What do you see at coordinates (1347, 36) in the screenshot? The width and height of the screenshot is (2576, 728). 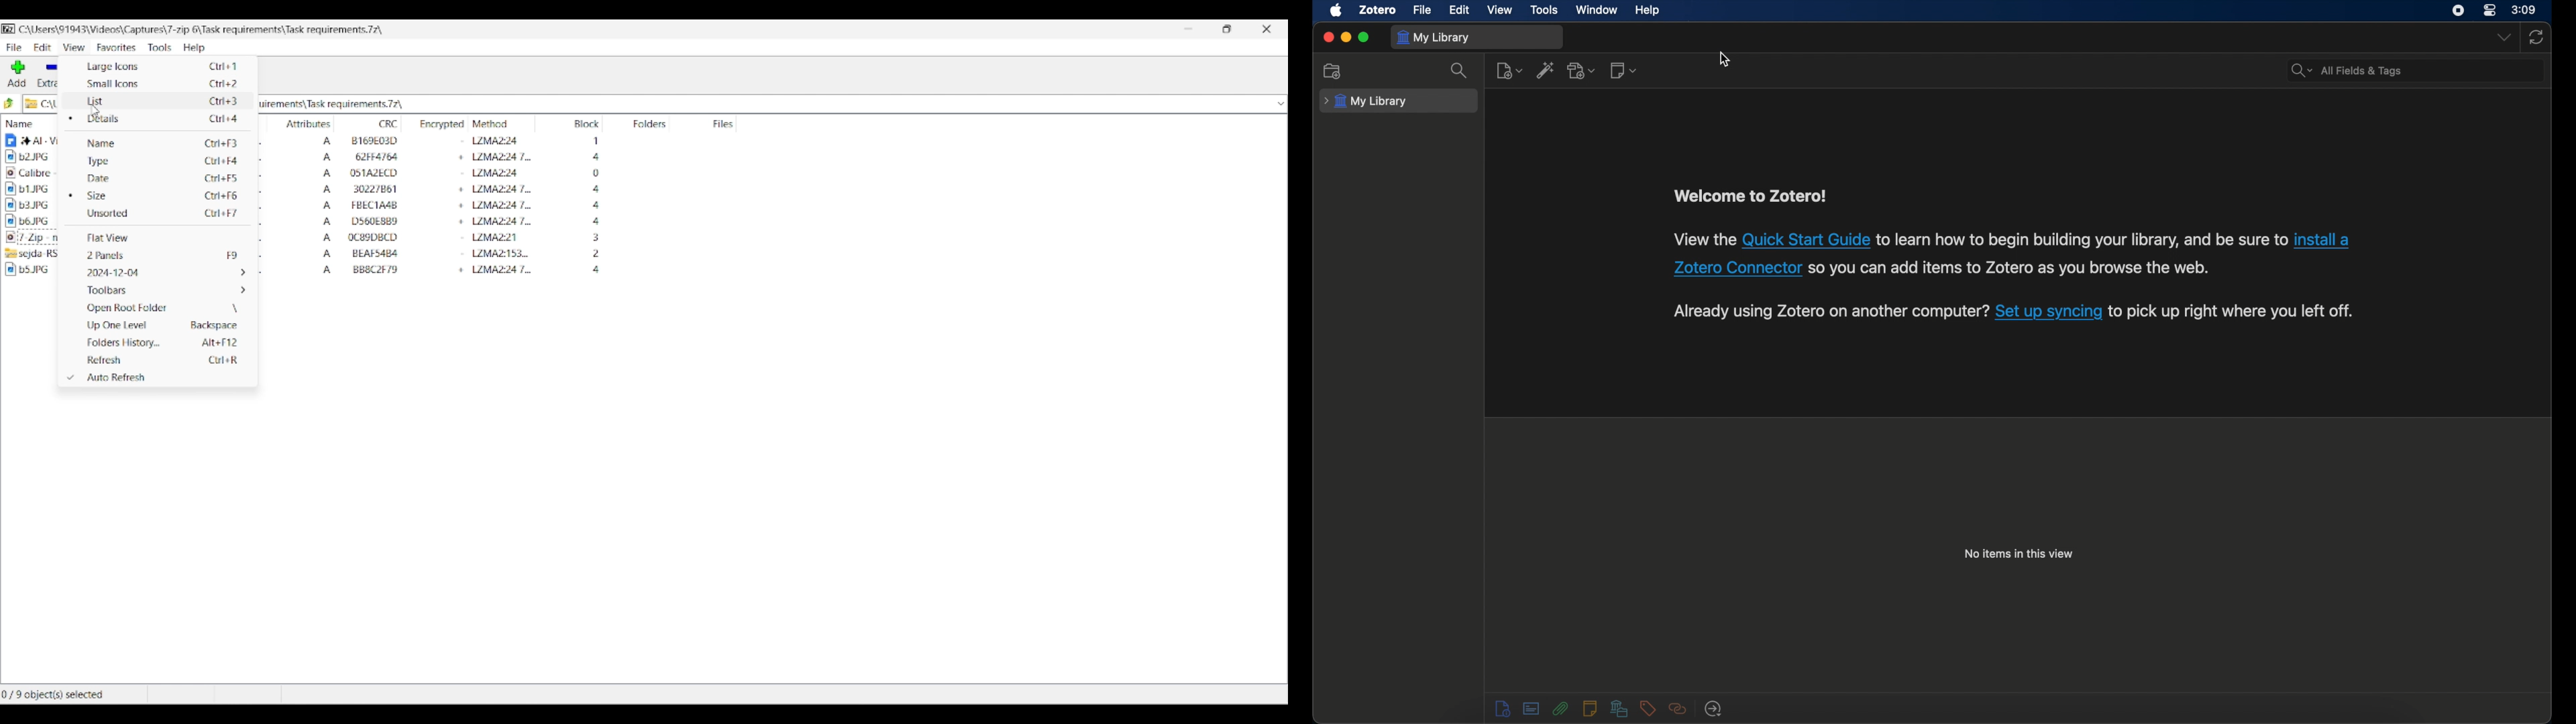 I see `minimize` at bounding box center [1347, 36].